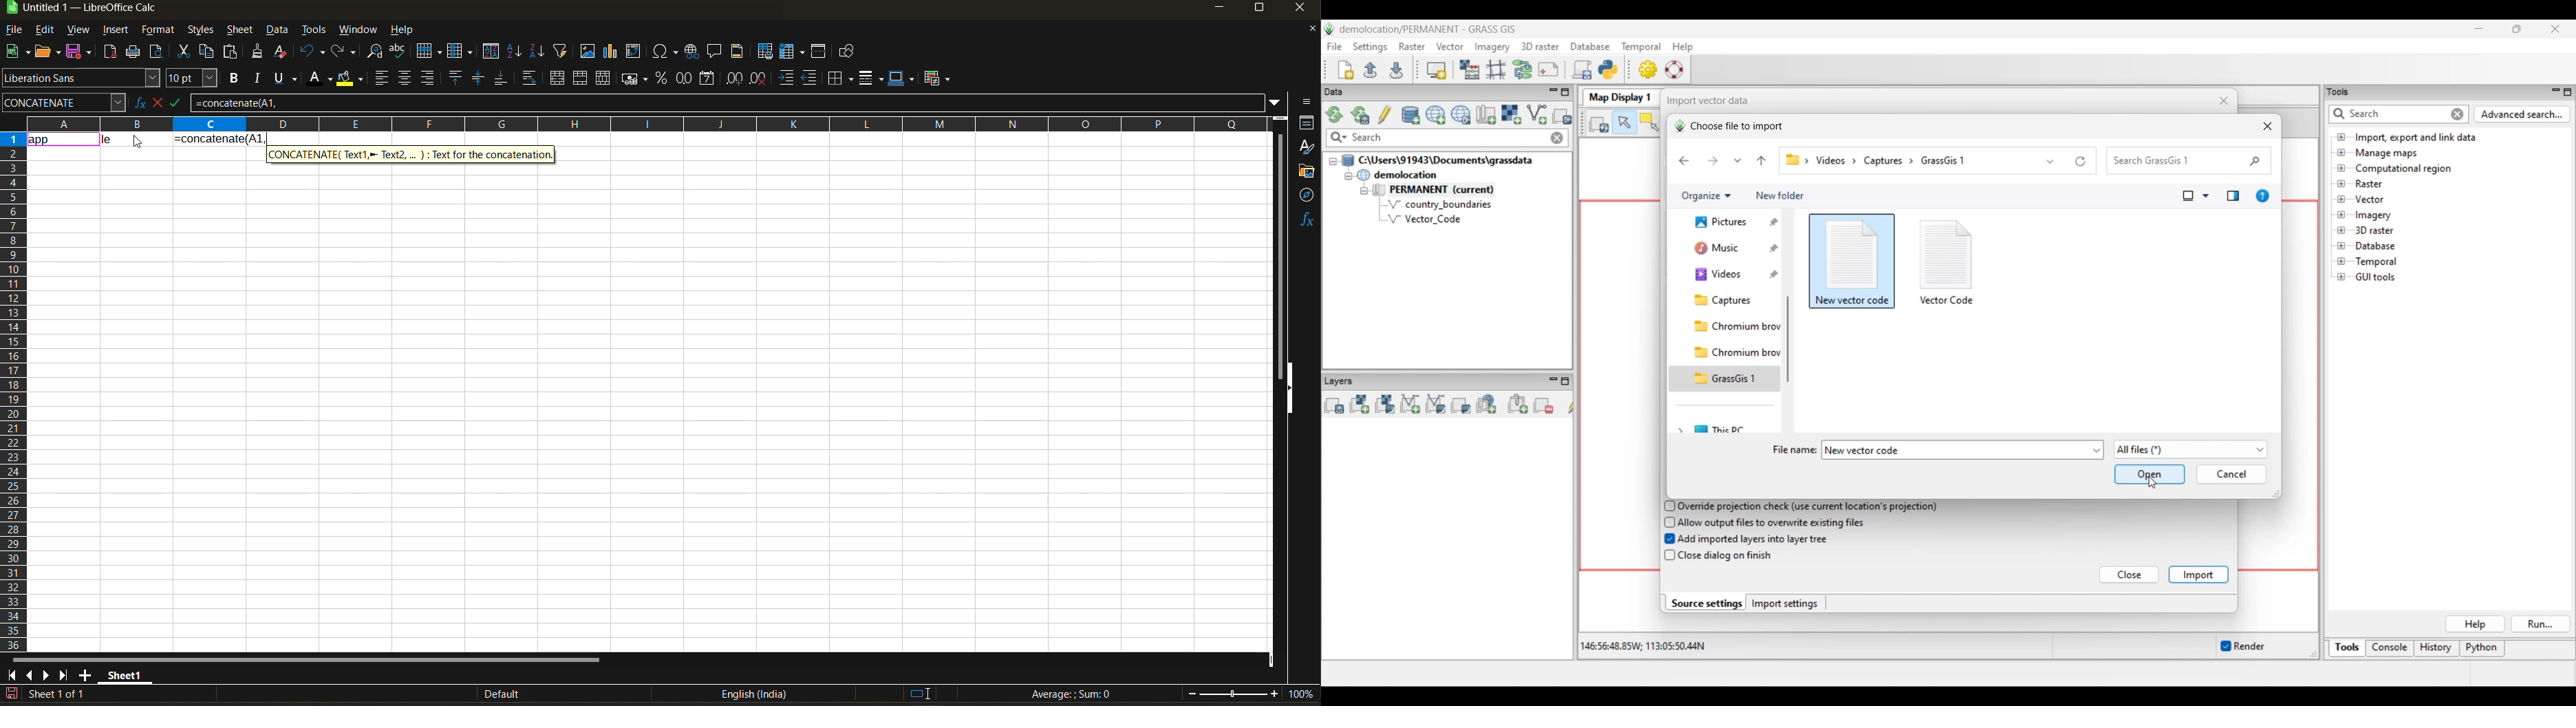 Image resolution: width=2576 pixels, height=728 pixels. Describe the element at coordinates (218, 138) in the screenshot. I see `formula` at that location.